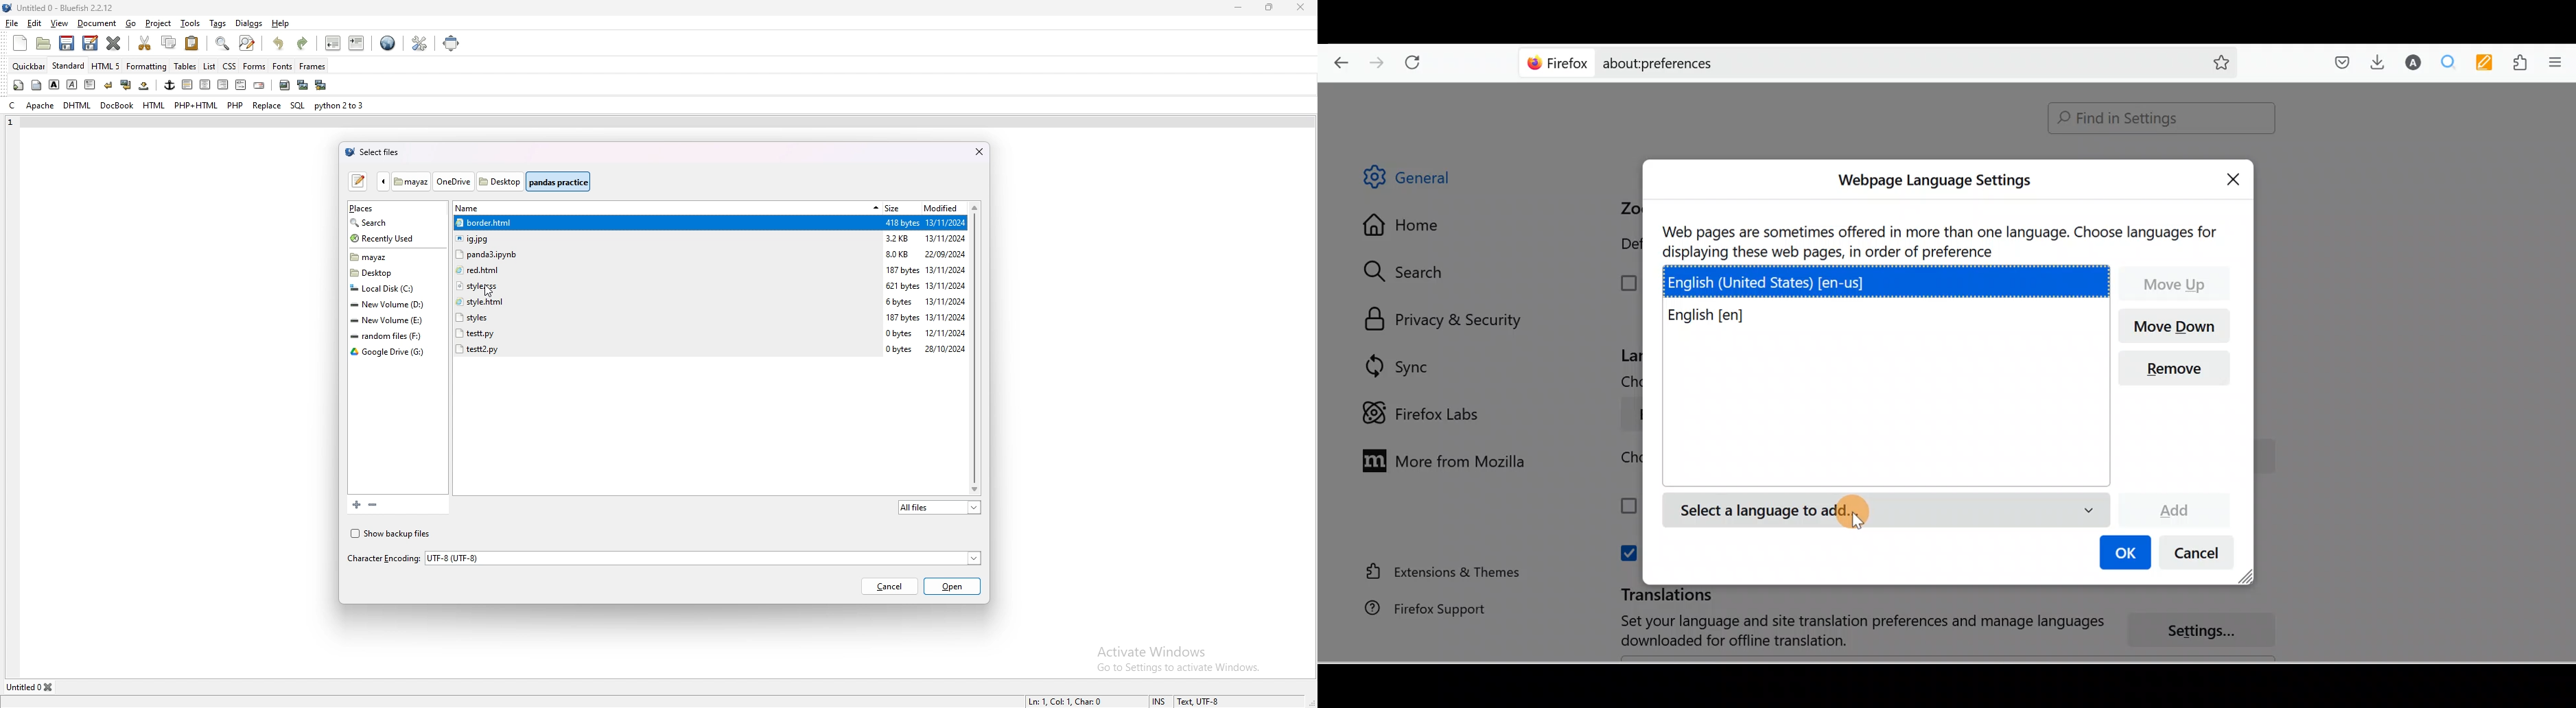  I want to click on open, so click(952, 587).